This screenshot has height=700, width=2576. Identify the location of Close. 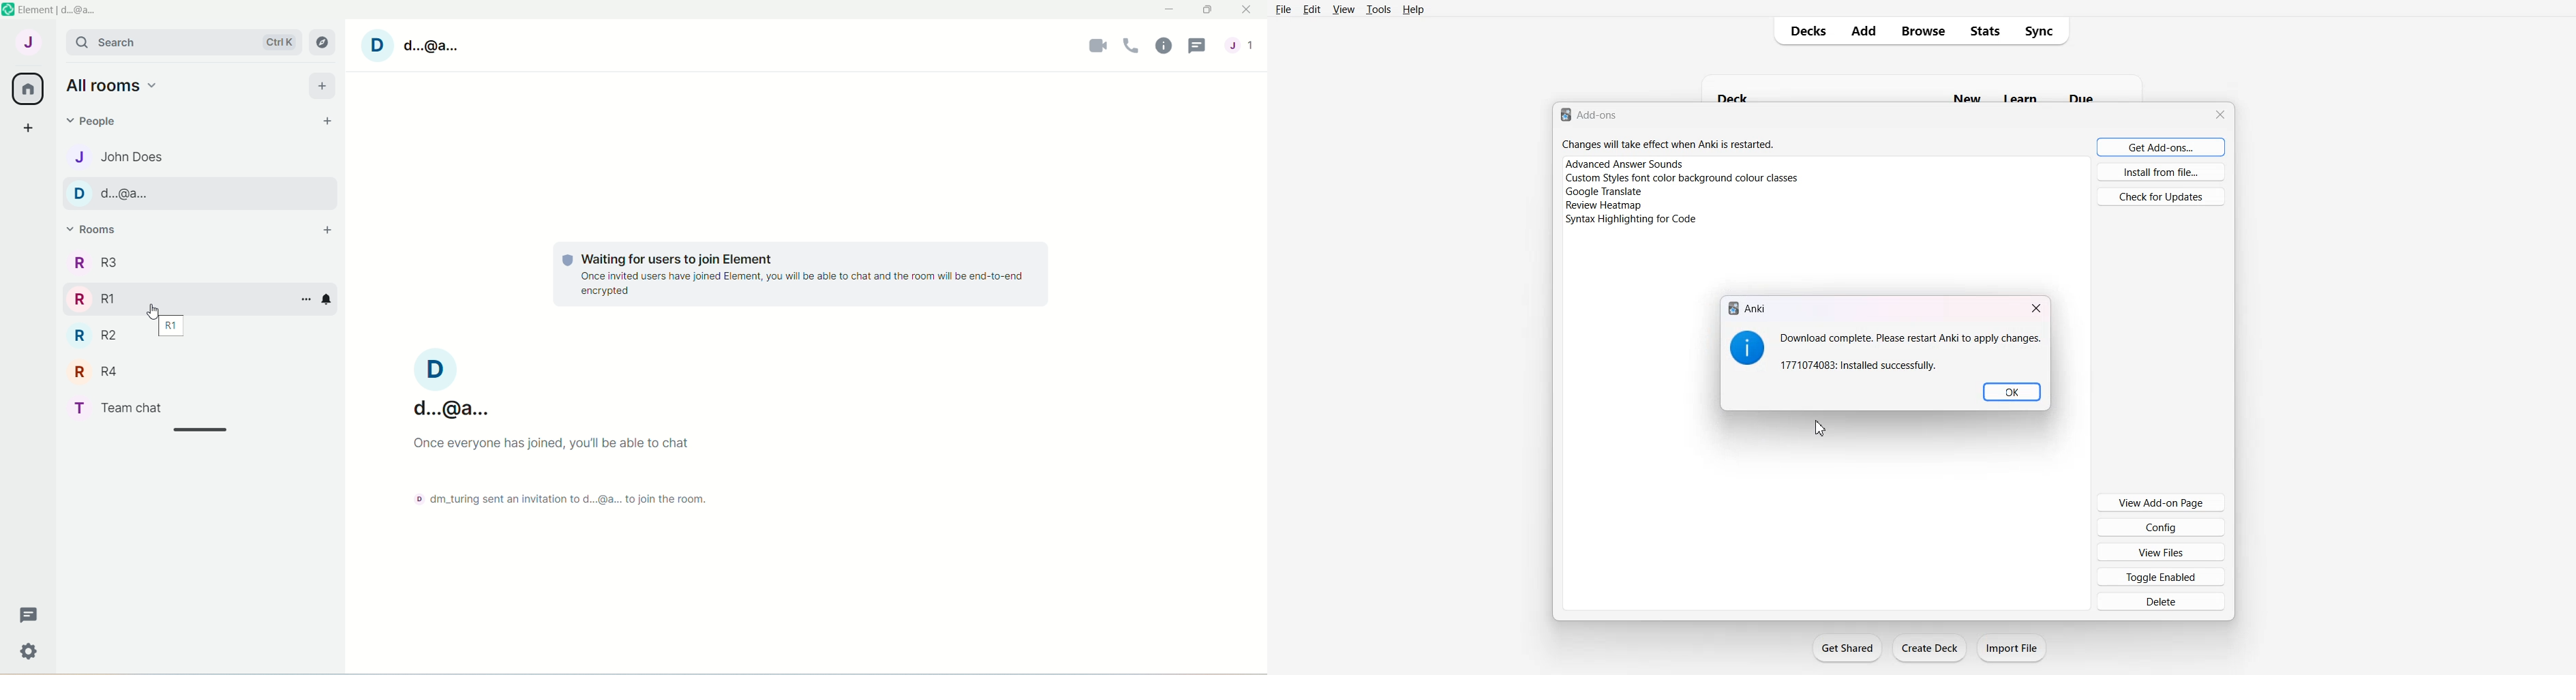
(2037, 308).